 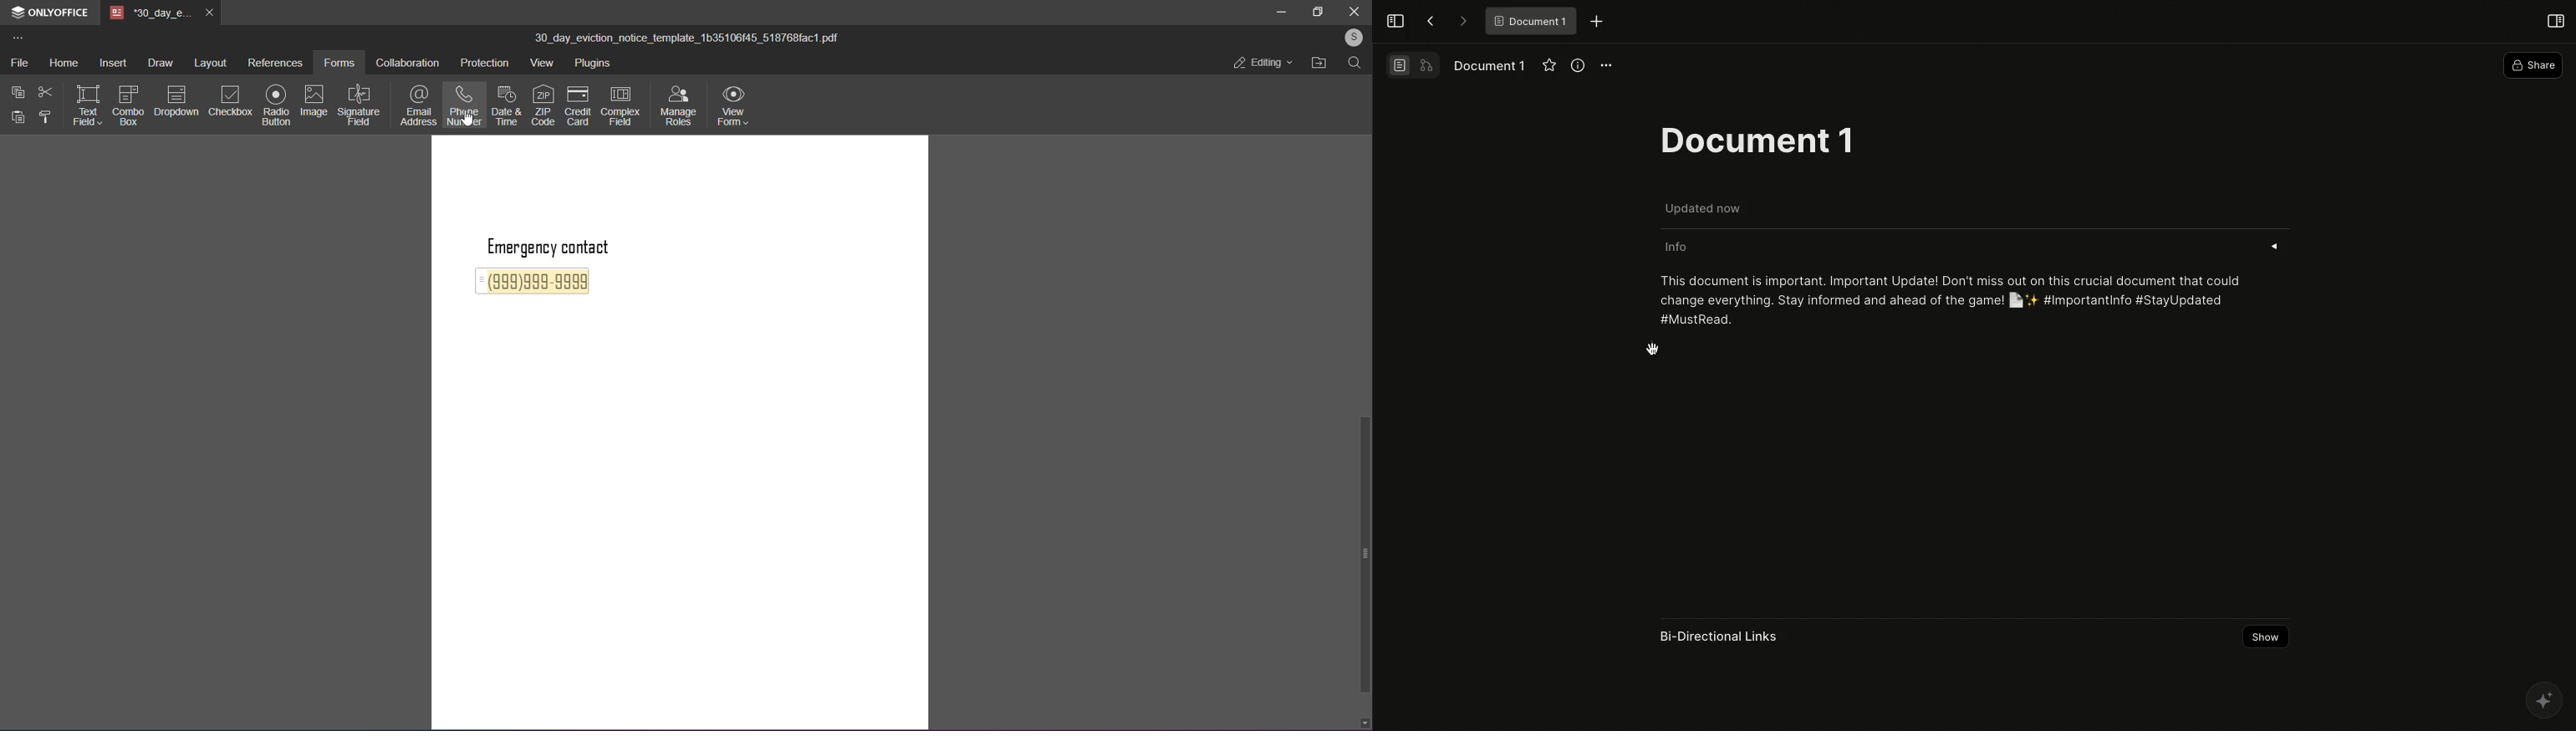 What do you see at coordinates (508, 107) in the screenshot?
I see `date and time` at bounding box center [508, 107].